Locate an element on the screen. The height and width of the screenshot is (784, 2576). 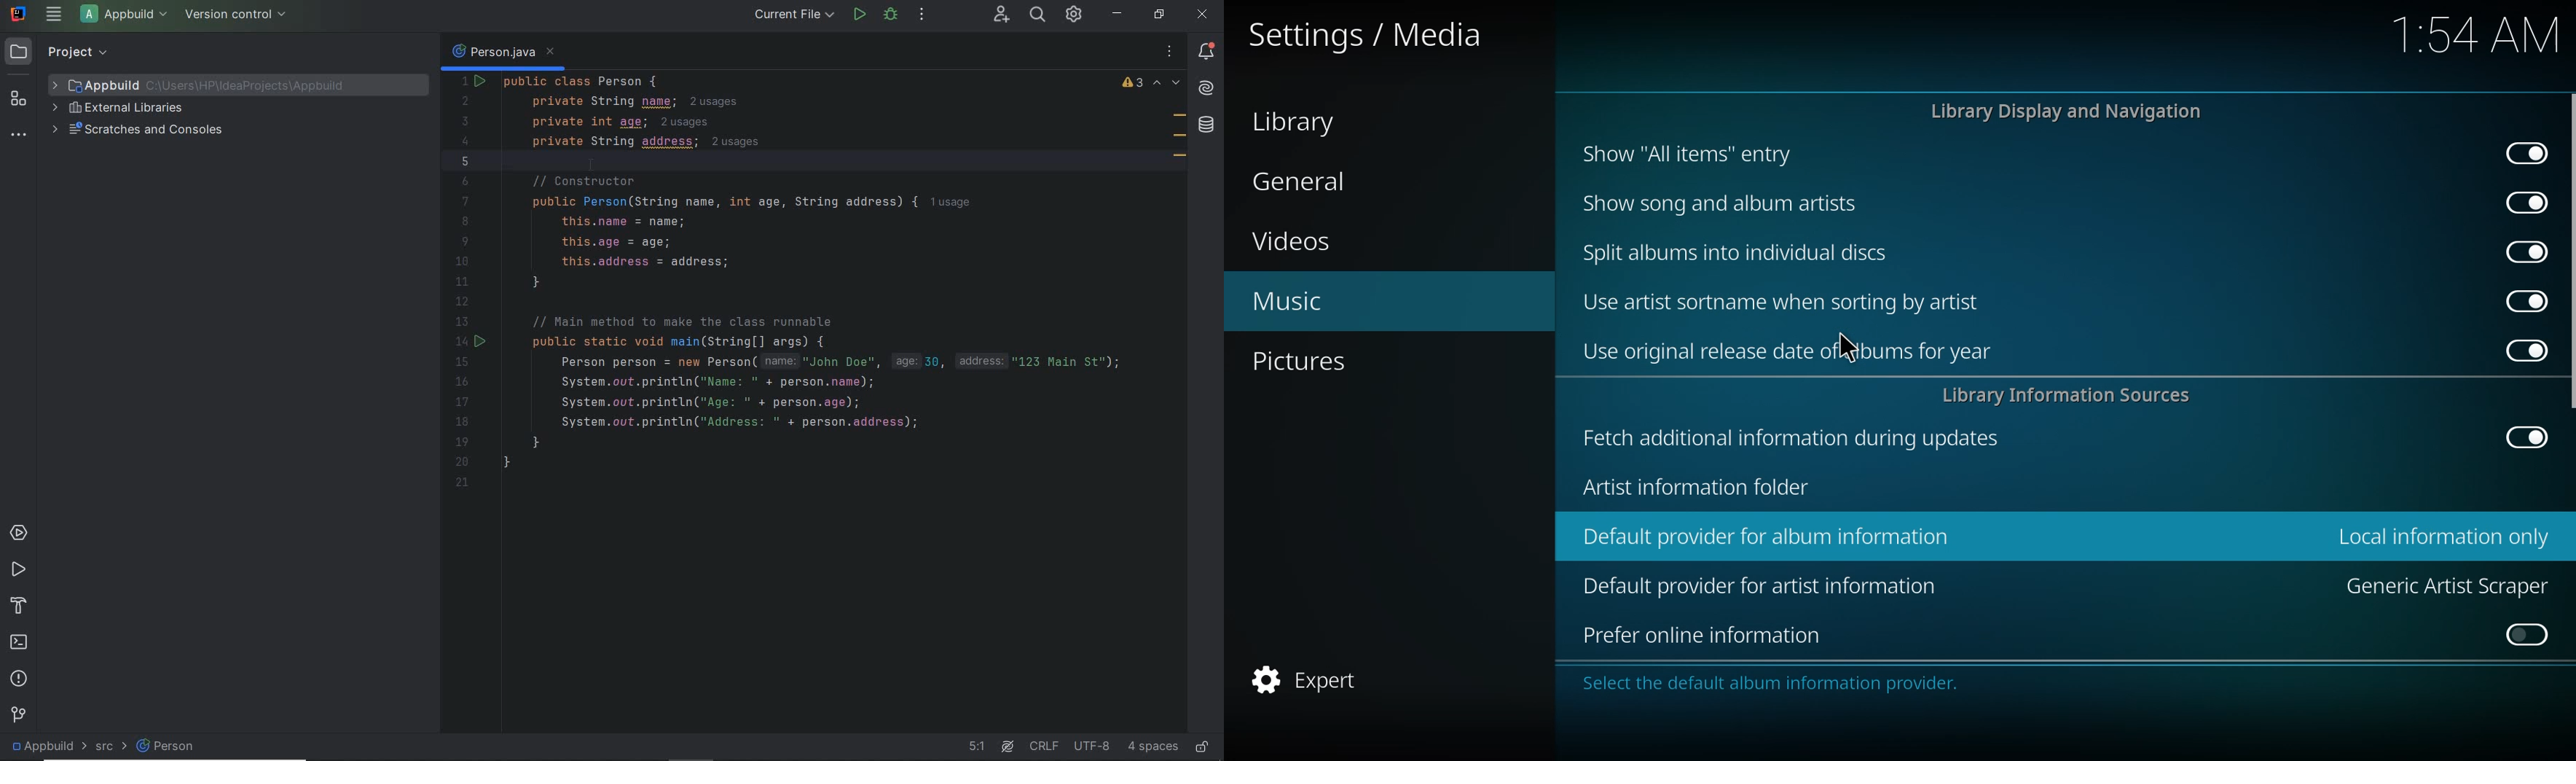
cursor is located at coordinates (1849, 348).